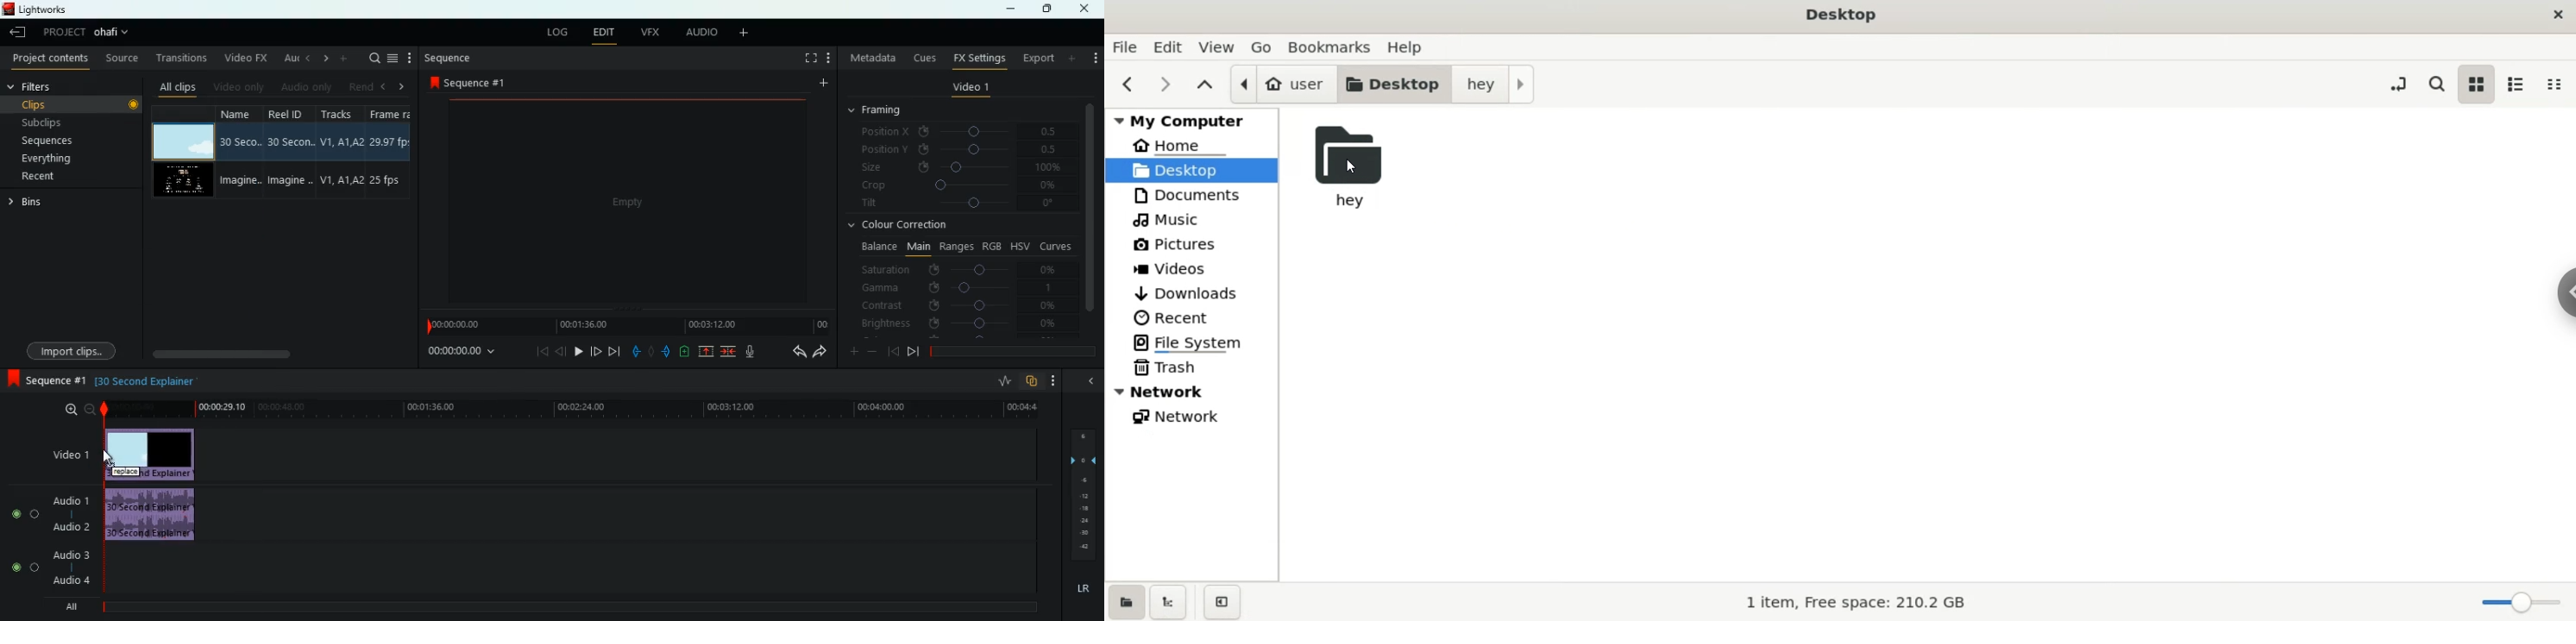 This screenshot has height=644, width=2576. I want to click on beggining, so click(537, 353).